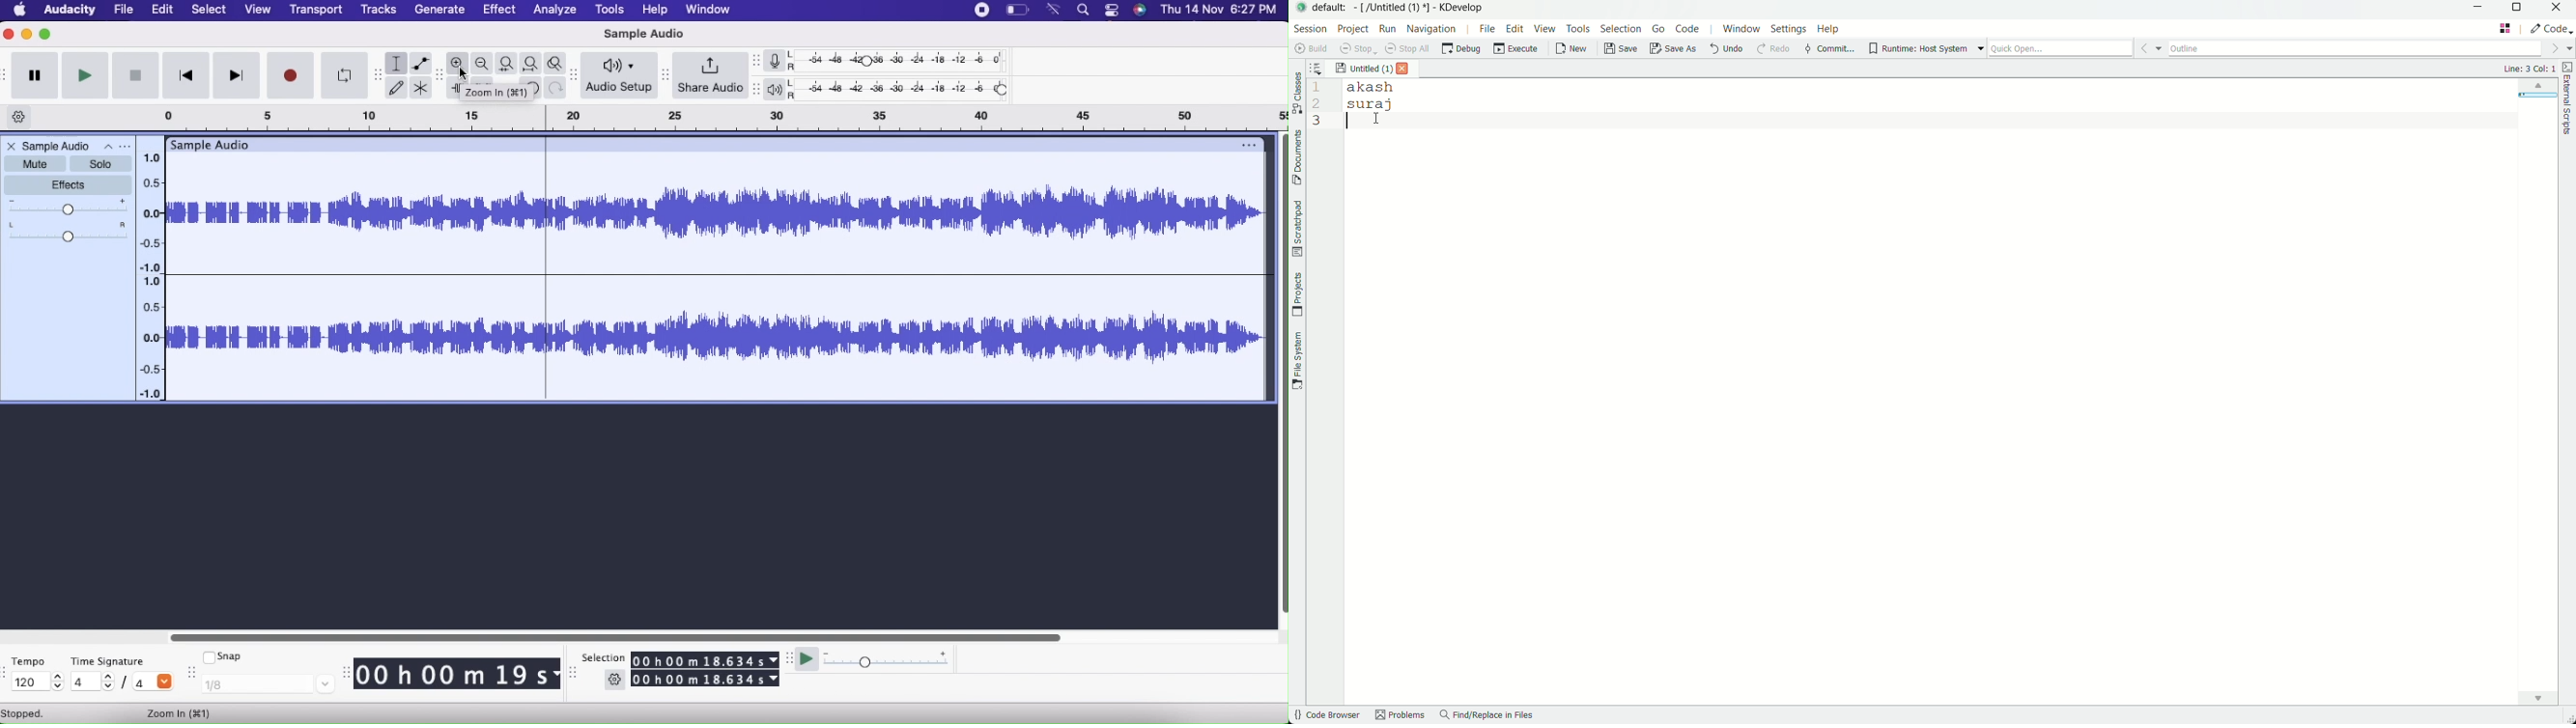 This screenshot has height=728, width=2576. I want to click on More options, so click(1110, 11).